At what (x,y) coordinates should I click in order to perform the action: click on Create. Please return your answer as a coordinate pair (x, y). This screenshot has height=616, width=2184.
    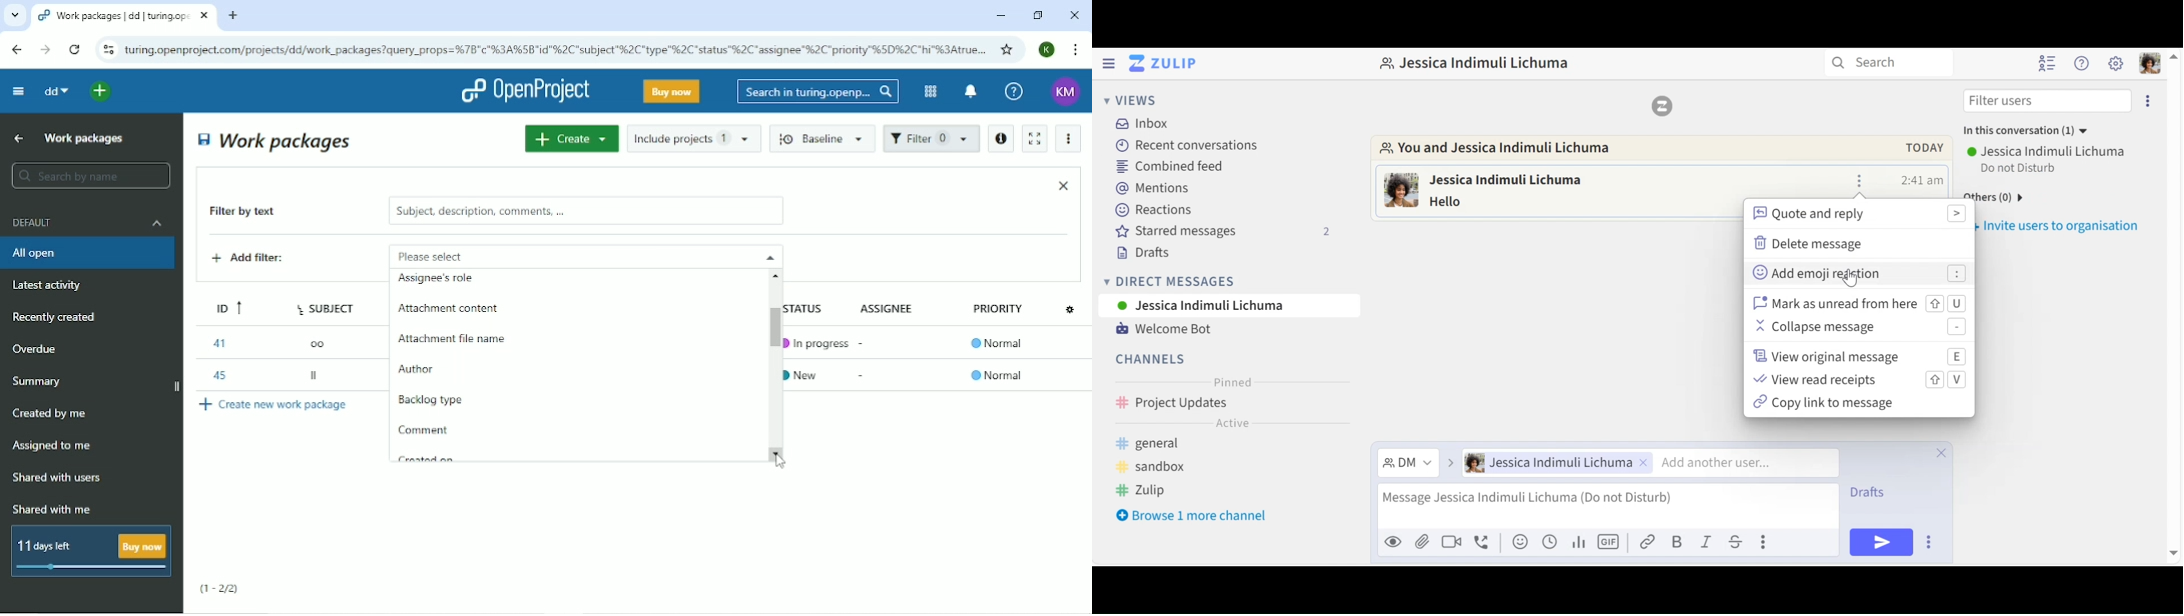
    Looking at the image, I should click on (571, 138).